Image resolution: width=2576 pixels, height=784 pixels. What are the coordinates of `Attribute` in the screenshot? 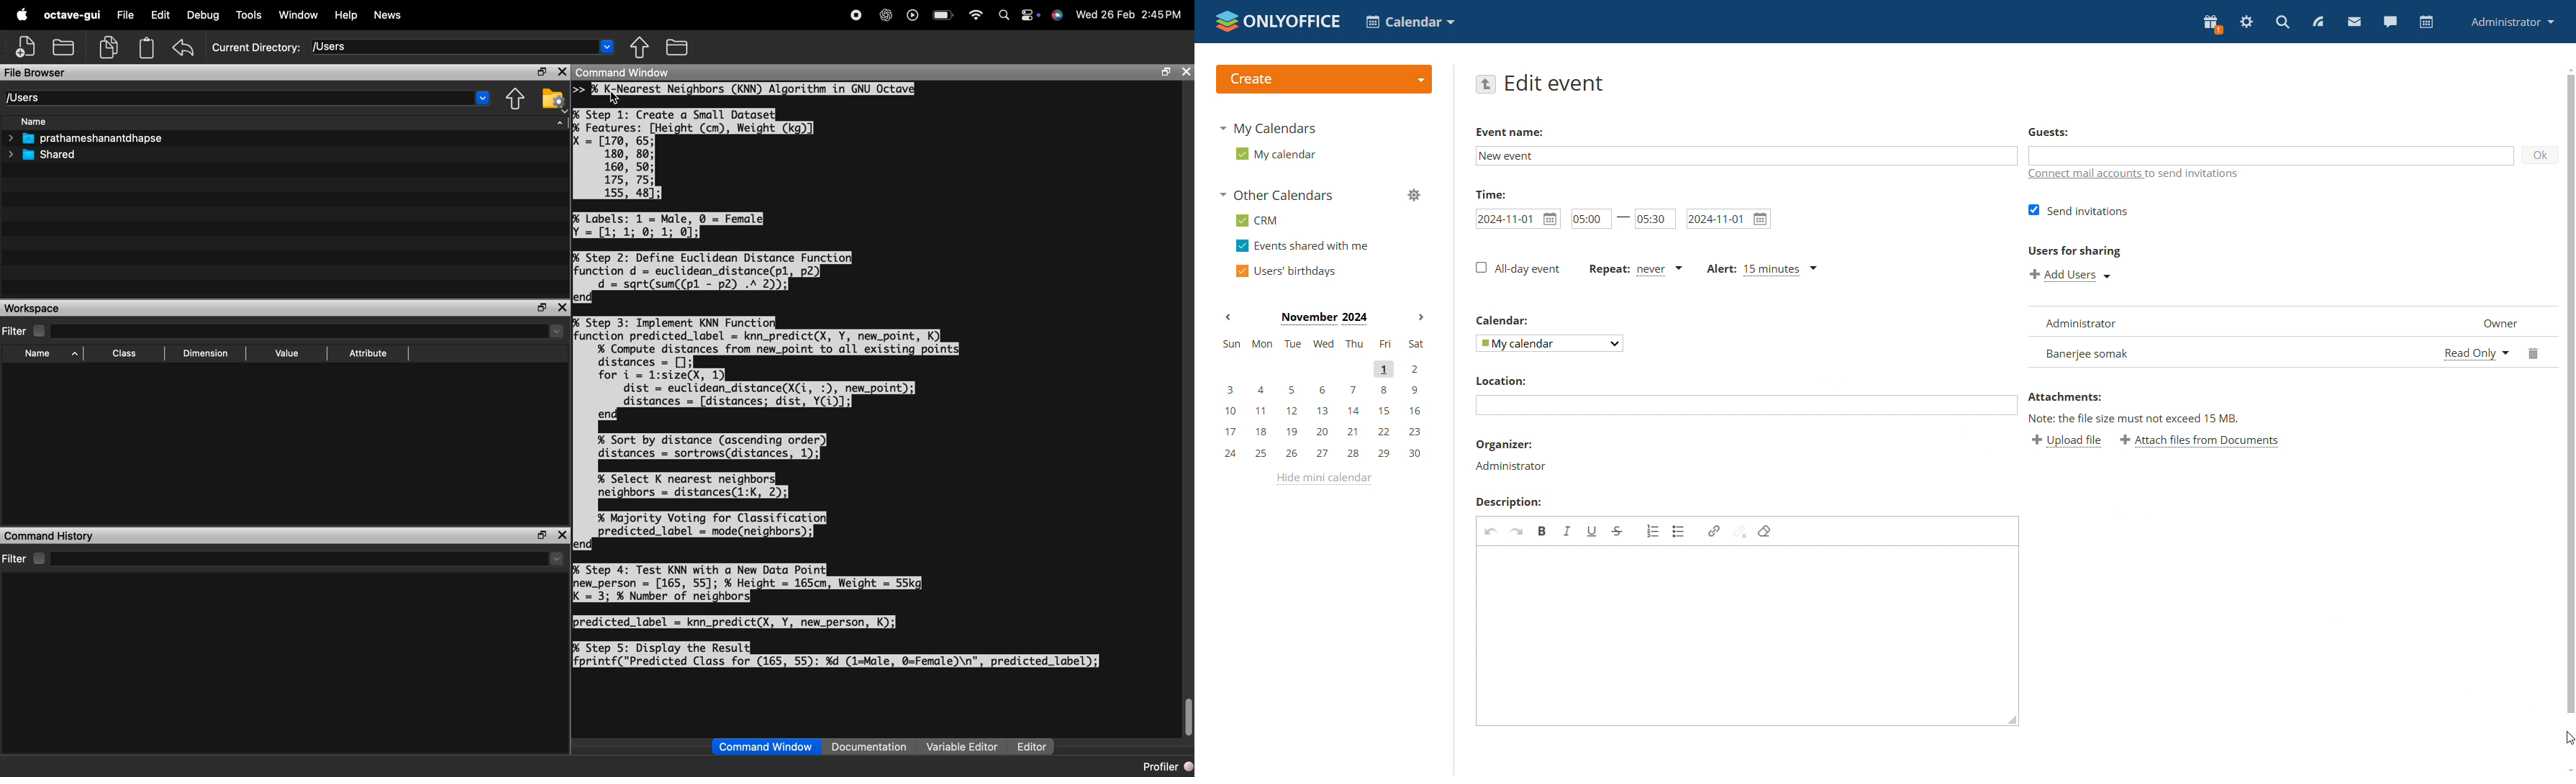 It's located at (371, 353).